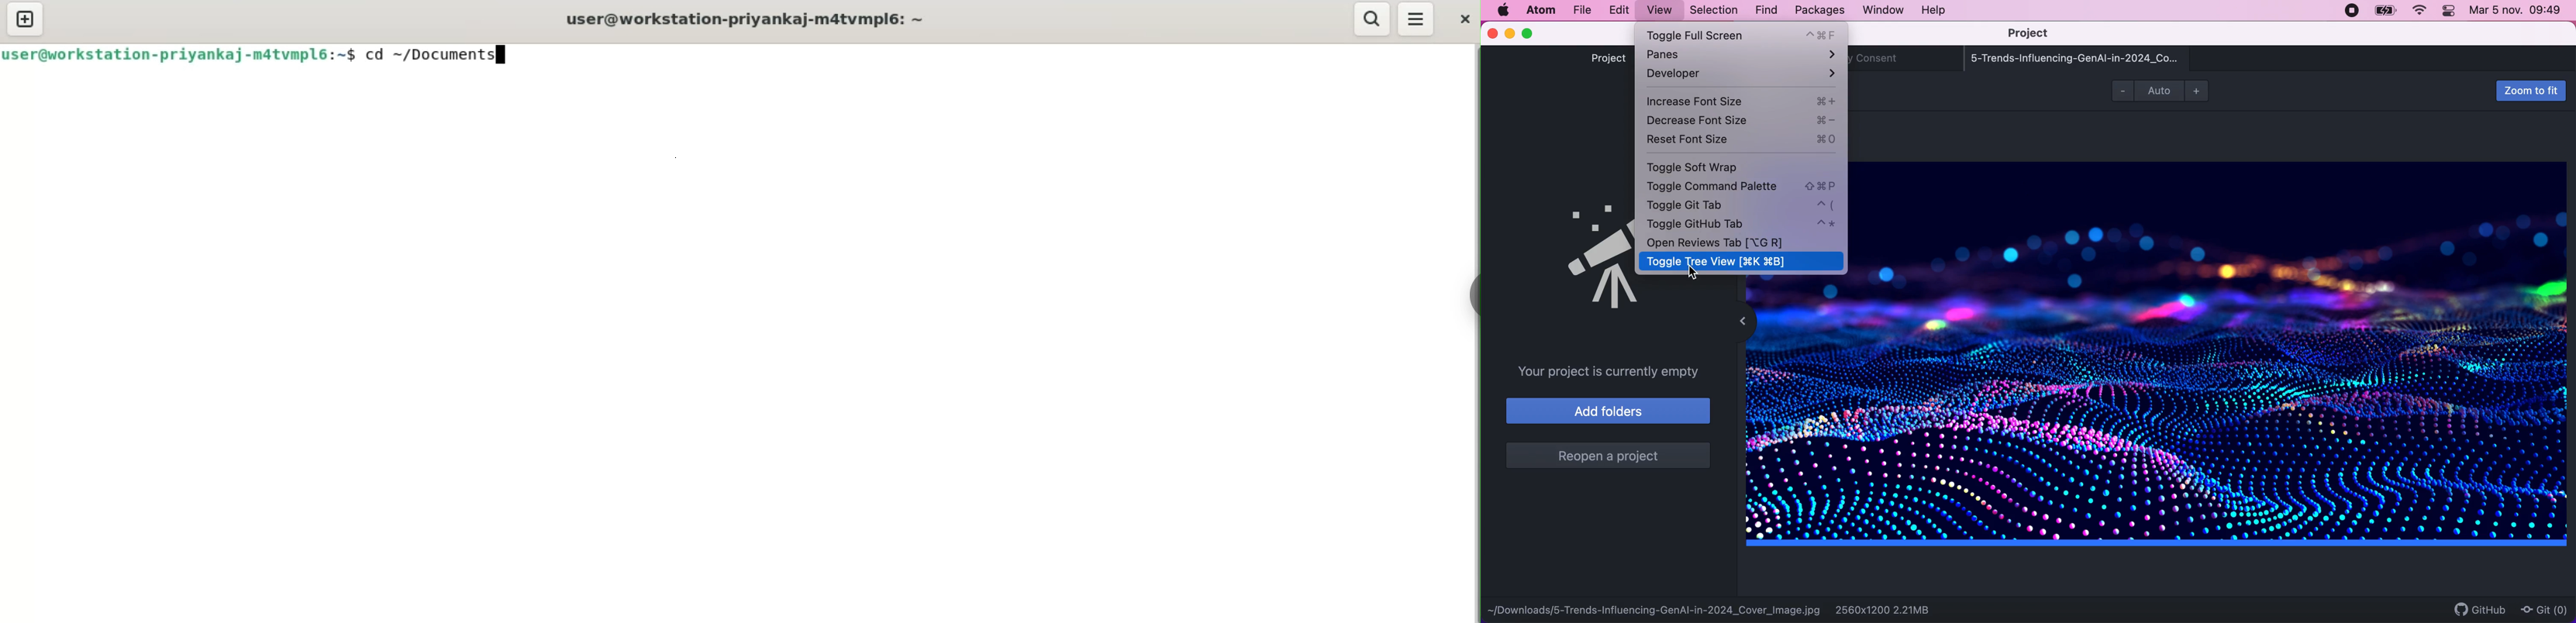 The image size is (2576, 644). Describe the element at coordinates (1504, 10) in the screenshot. I see `mac logo` at that location.